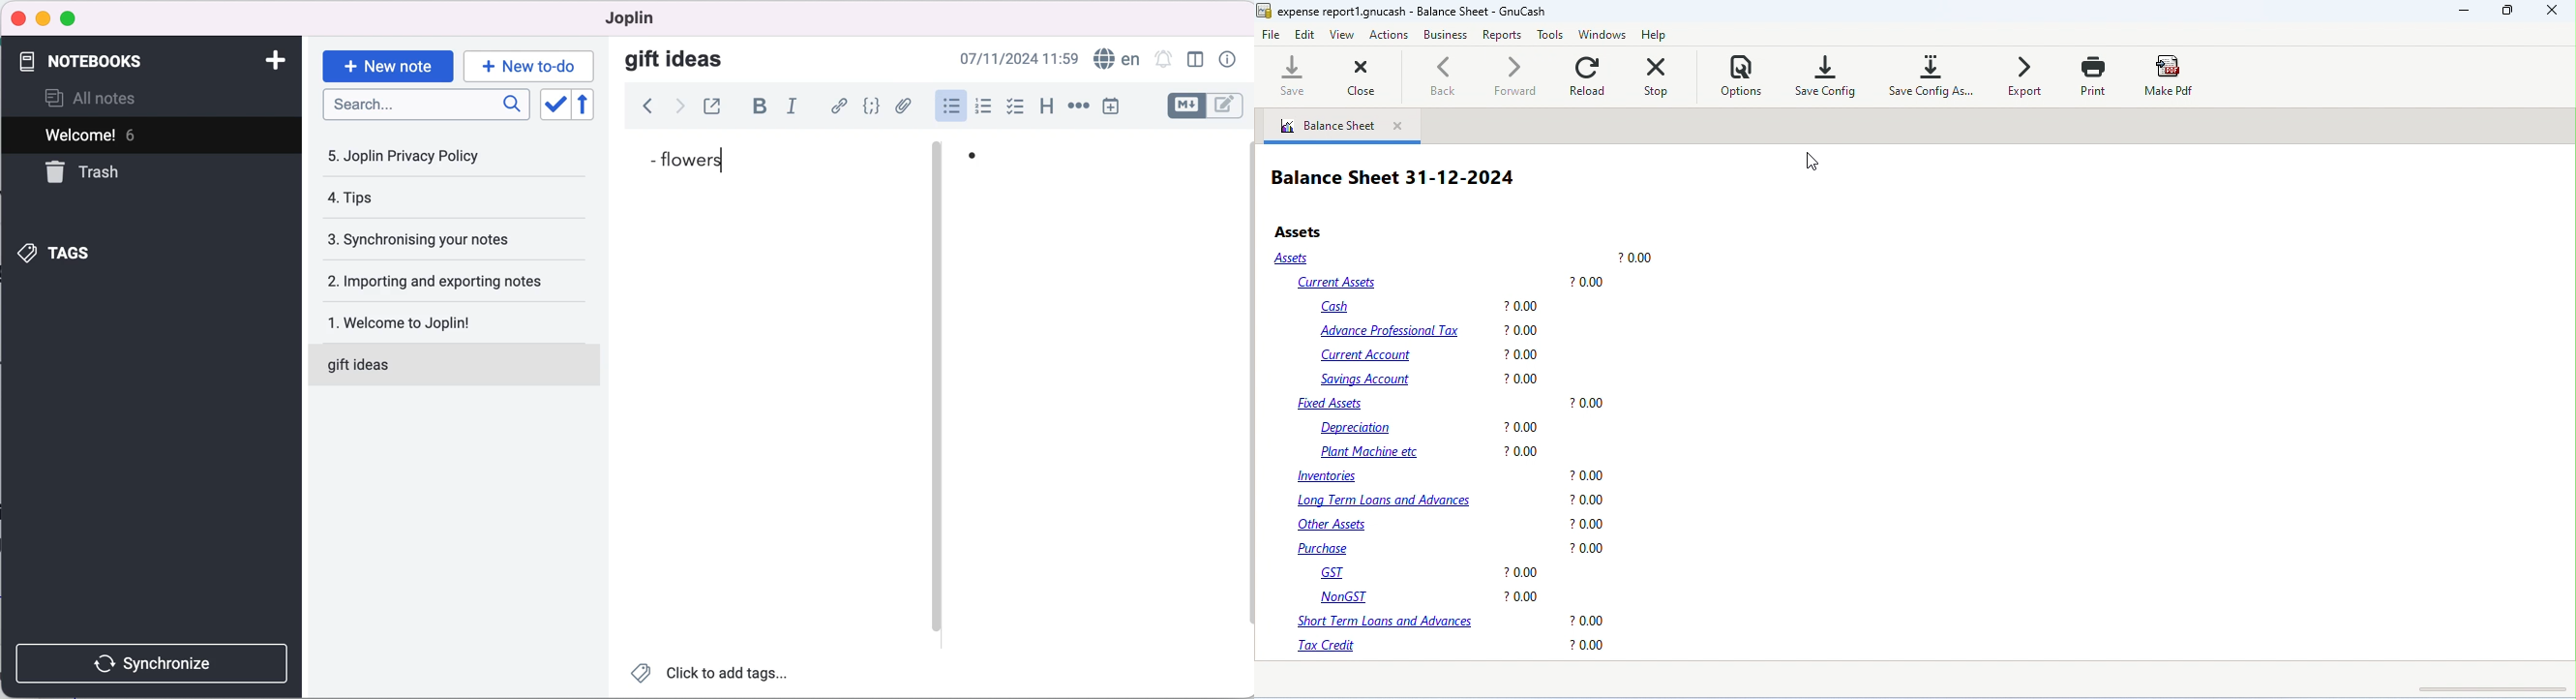  I want to click on new note, so click(387, 63).